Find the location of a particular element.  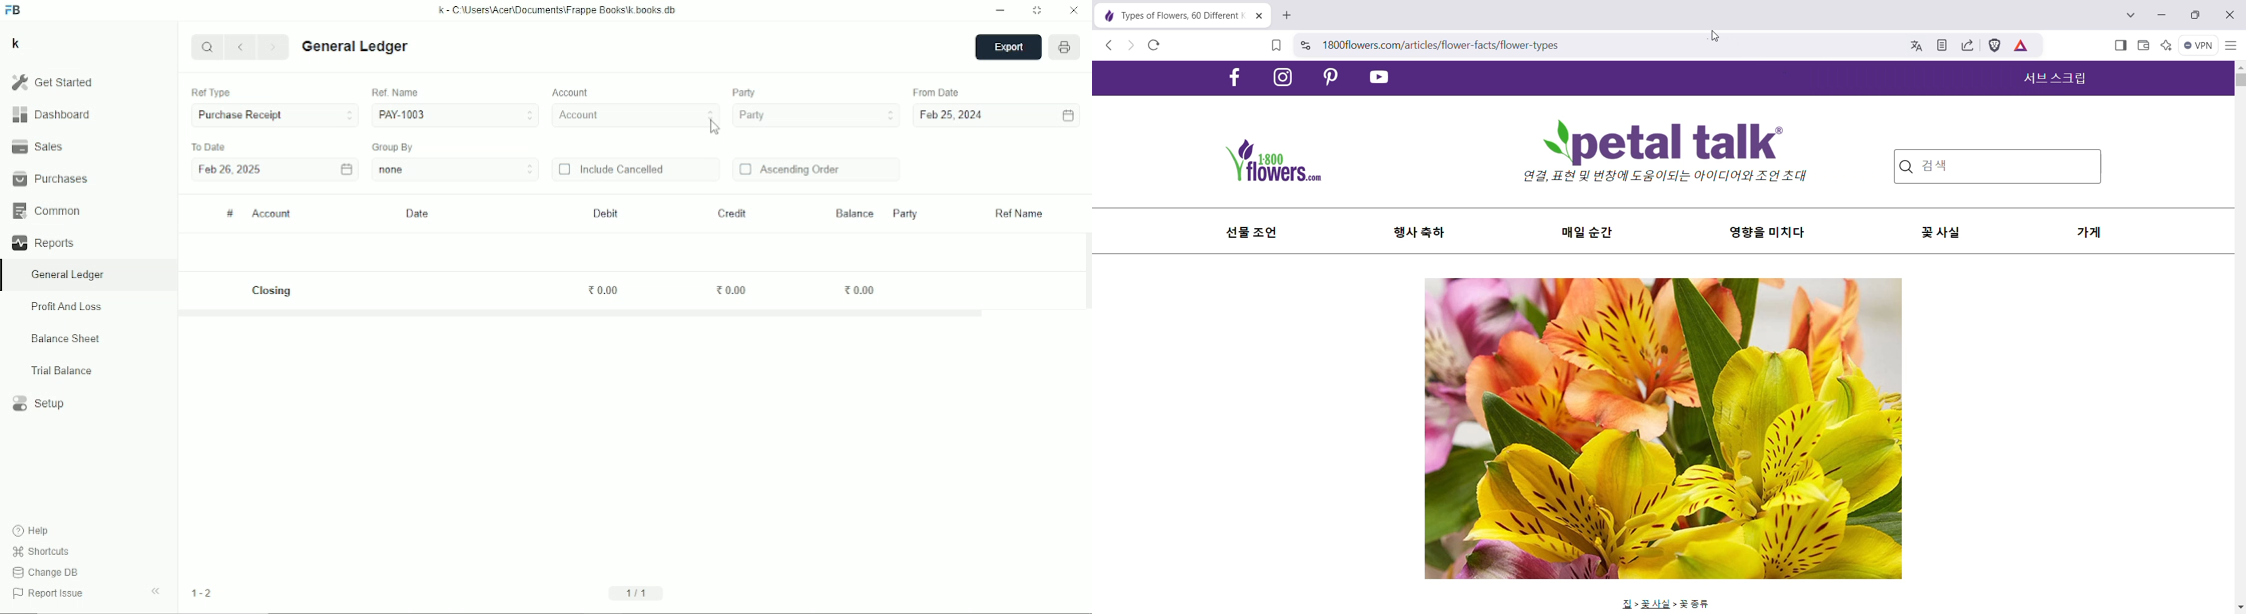

Party is located at coordinates (816, 116).